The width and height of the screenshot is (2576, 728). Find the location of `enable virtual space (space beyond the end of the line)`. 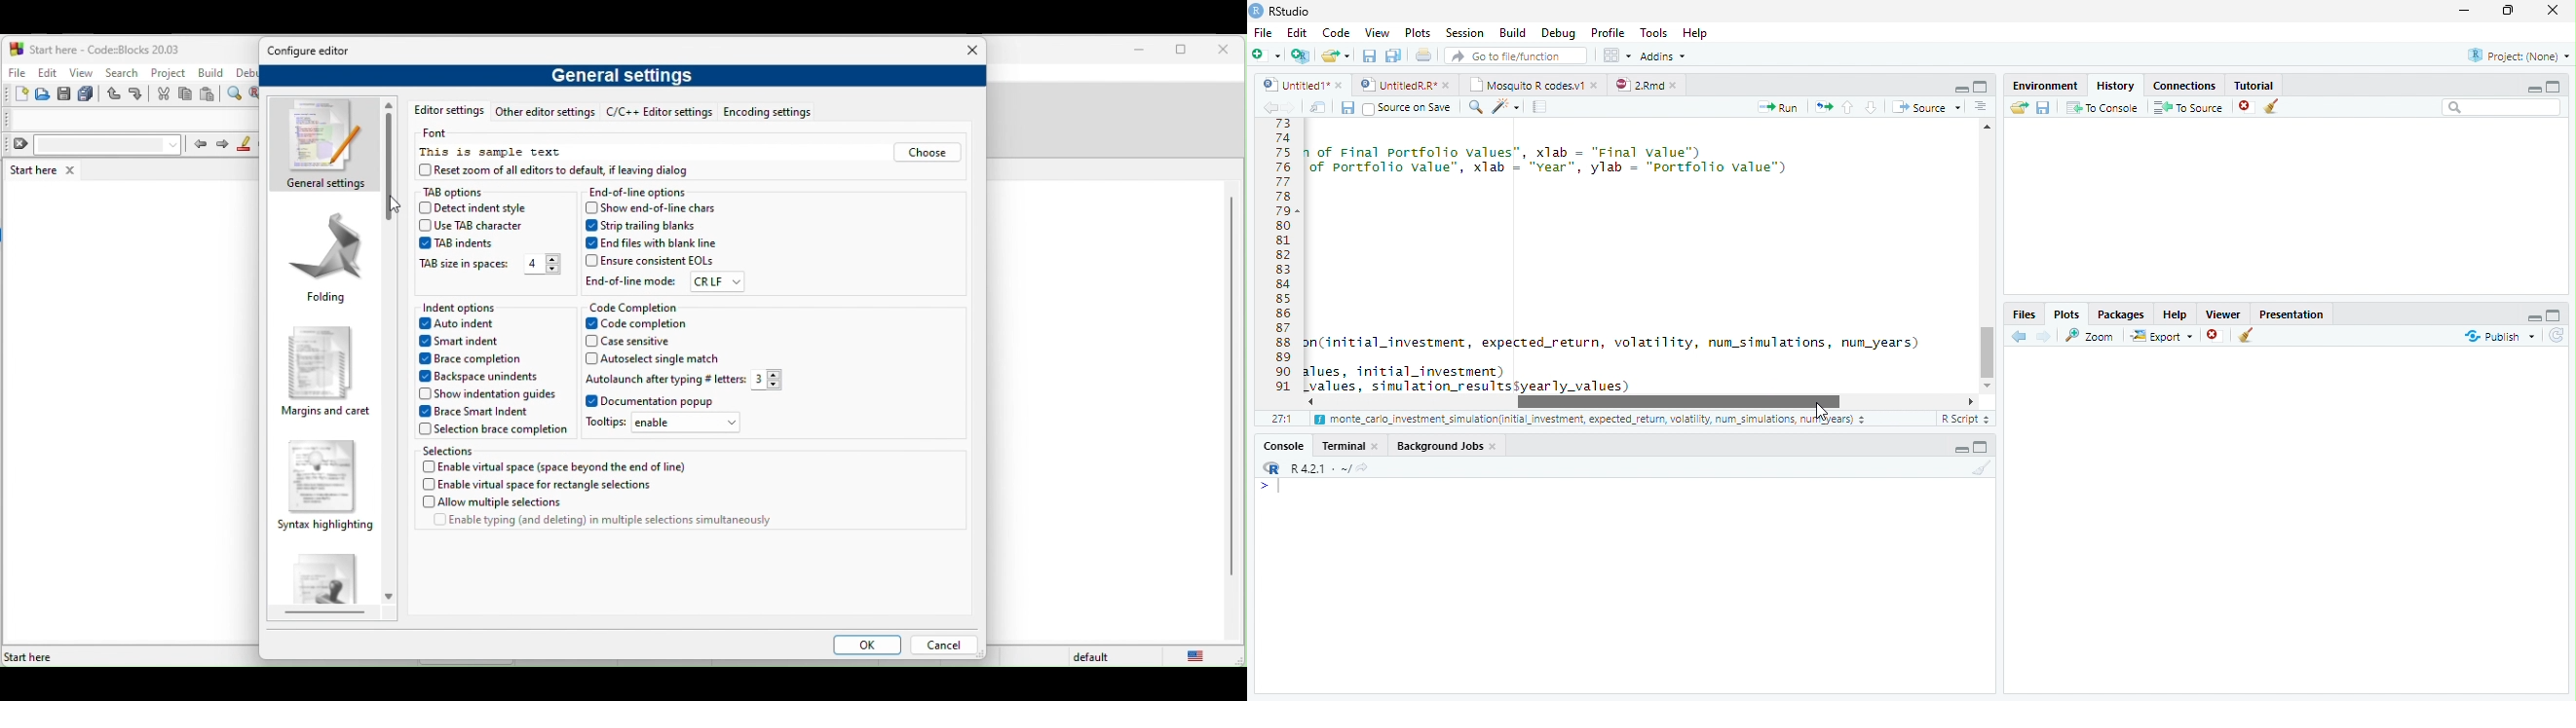

enable virtual space (space beyond the end of the line) is located at coordinates (558, 466).